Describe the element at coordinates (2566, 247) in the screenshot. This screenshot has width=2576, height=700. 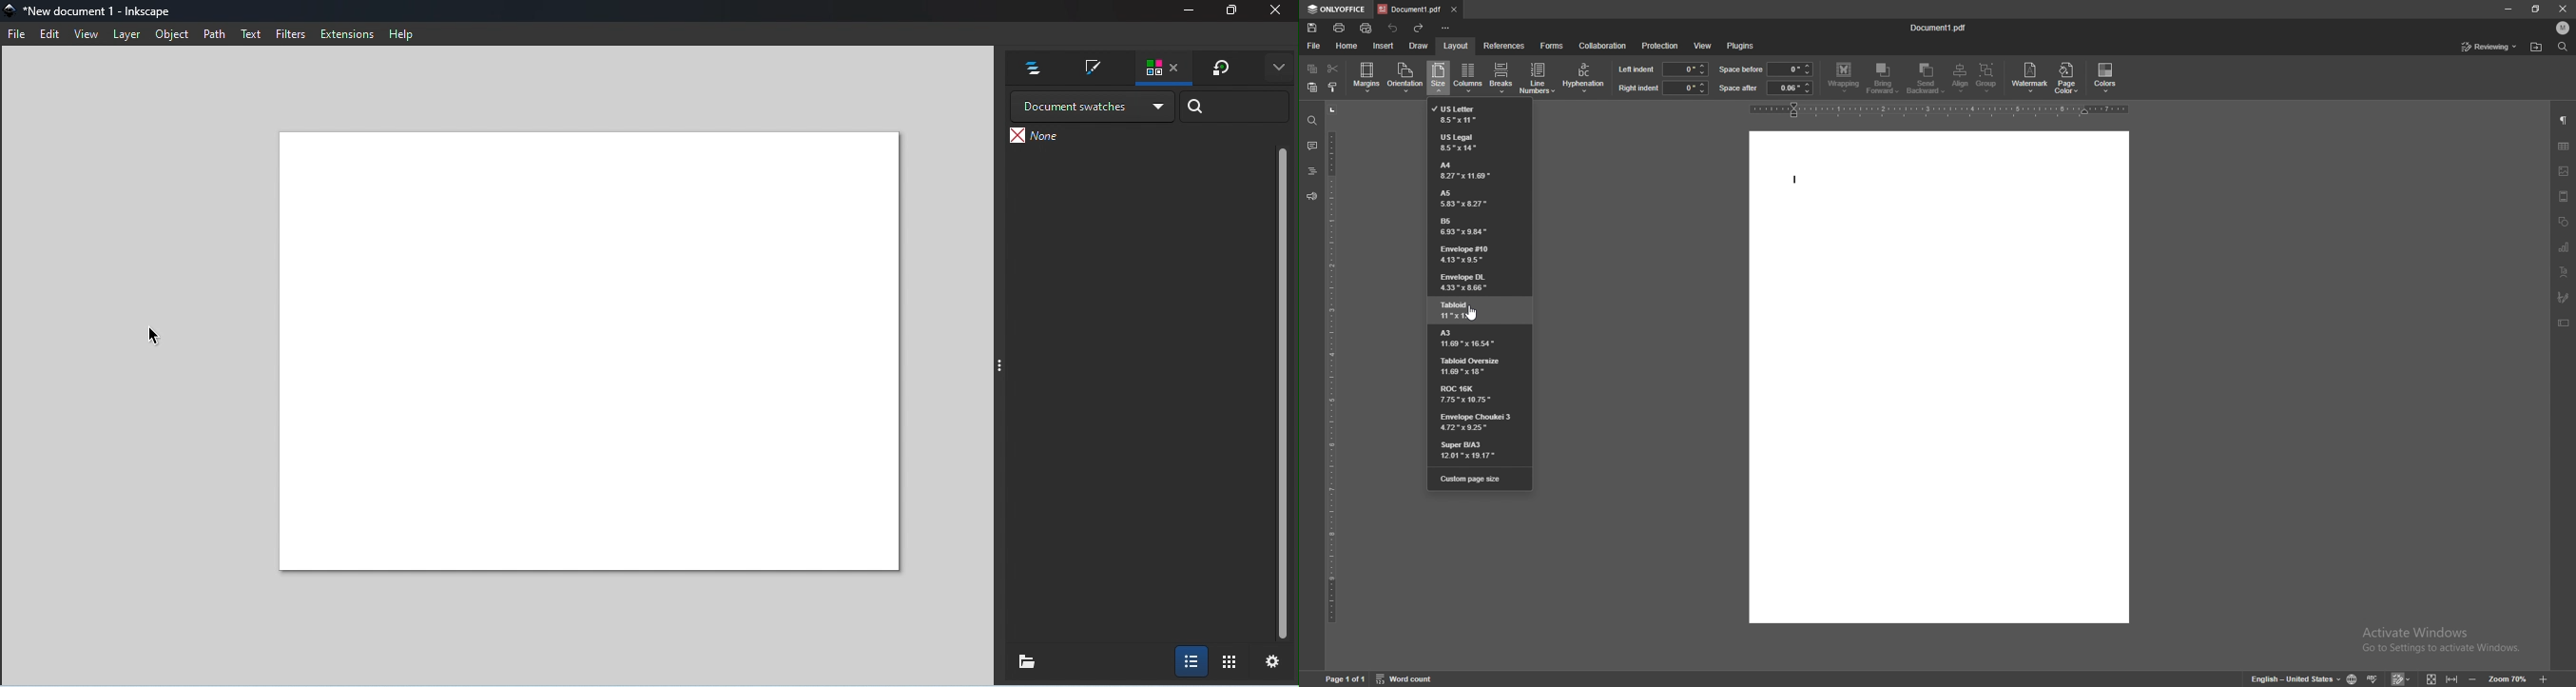
I see `chart` at that location.